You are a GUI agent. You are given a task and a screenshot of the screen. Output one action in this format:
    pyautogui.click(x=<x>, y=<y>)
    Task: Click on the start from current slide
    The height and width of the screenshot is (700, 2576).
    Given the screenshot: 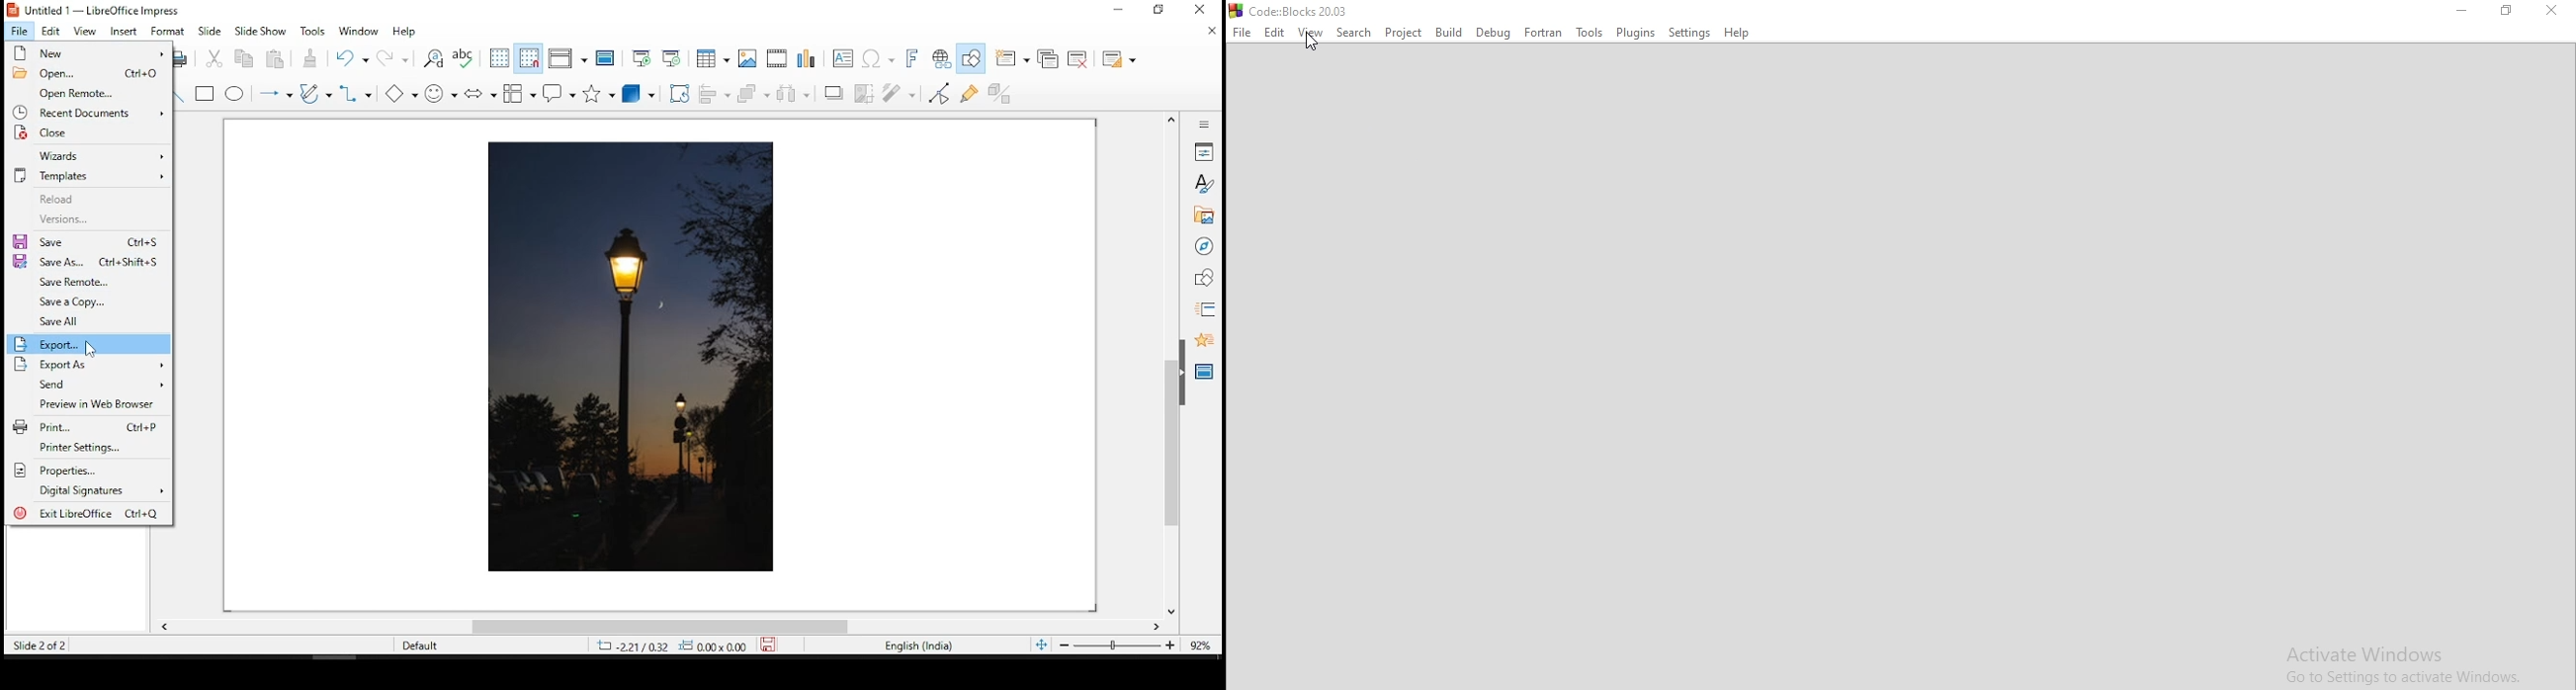 What is the action you would take?
    pyautogui.click(x=674, y=57)
    